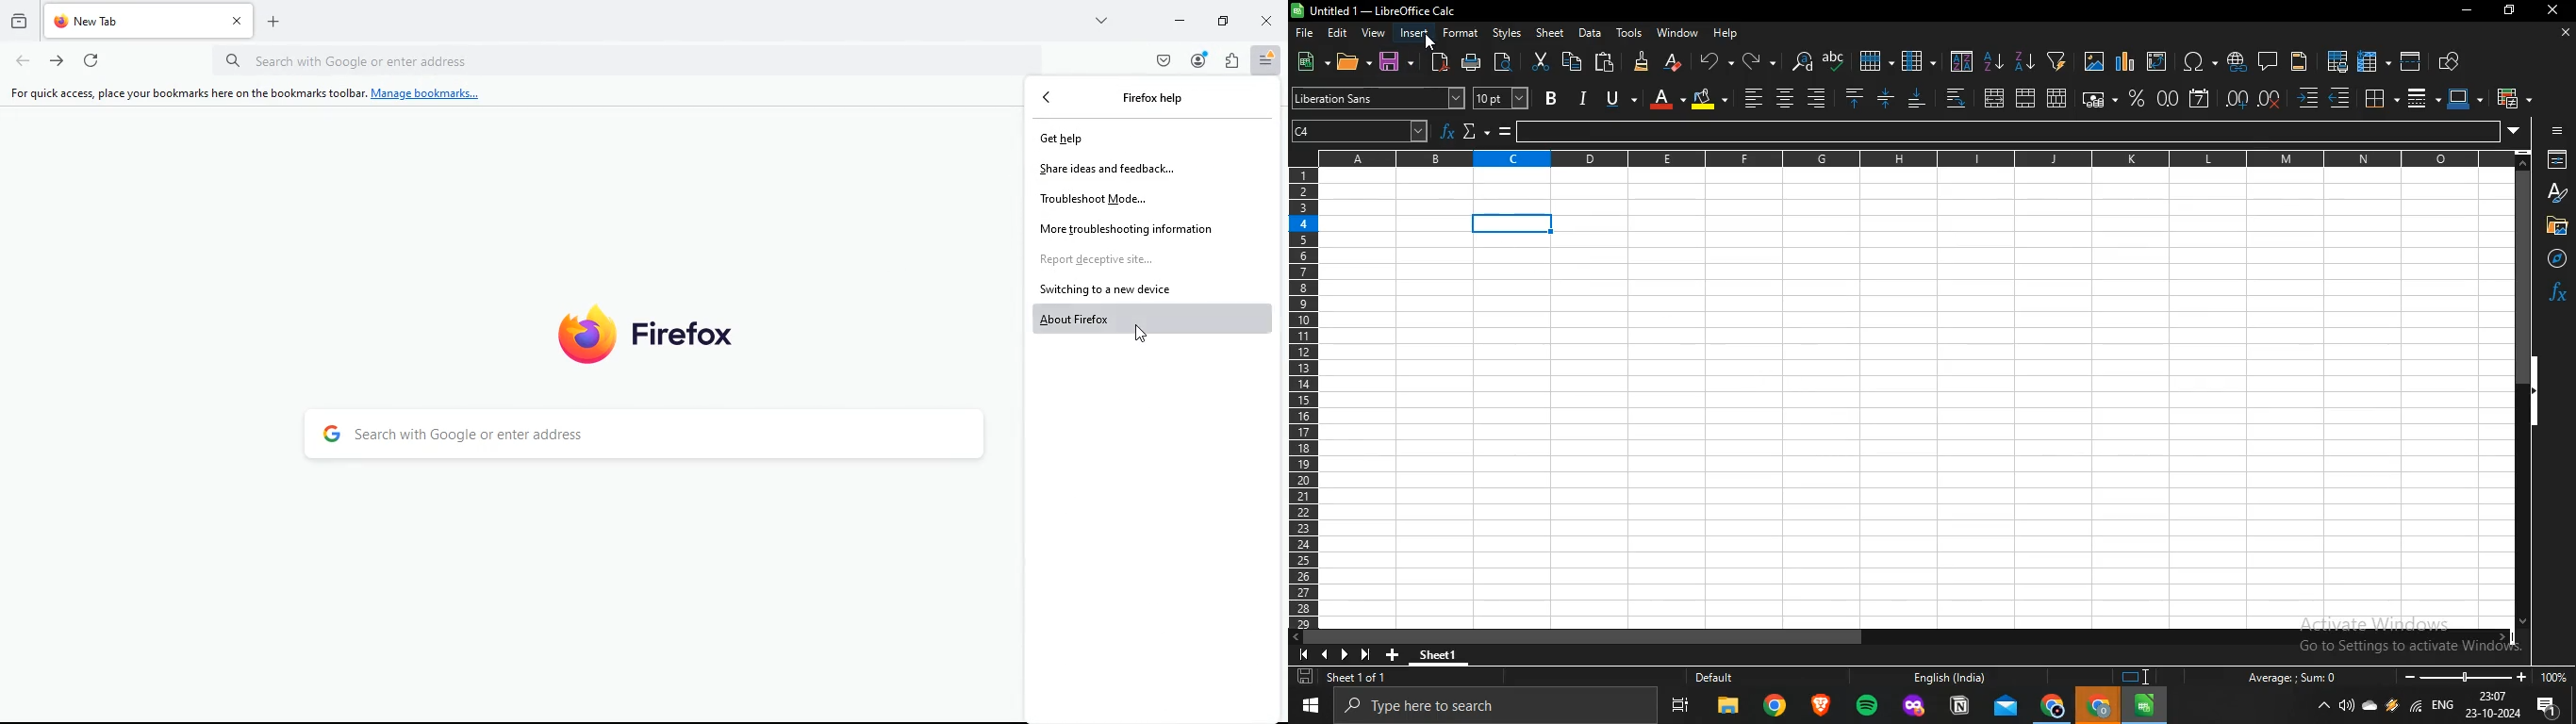  What do you see at coordinates (1994, 60) in the screenshot?
I see `sort ascending` at bounding box center [1994, 60].